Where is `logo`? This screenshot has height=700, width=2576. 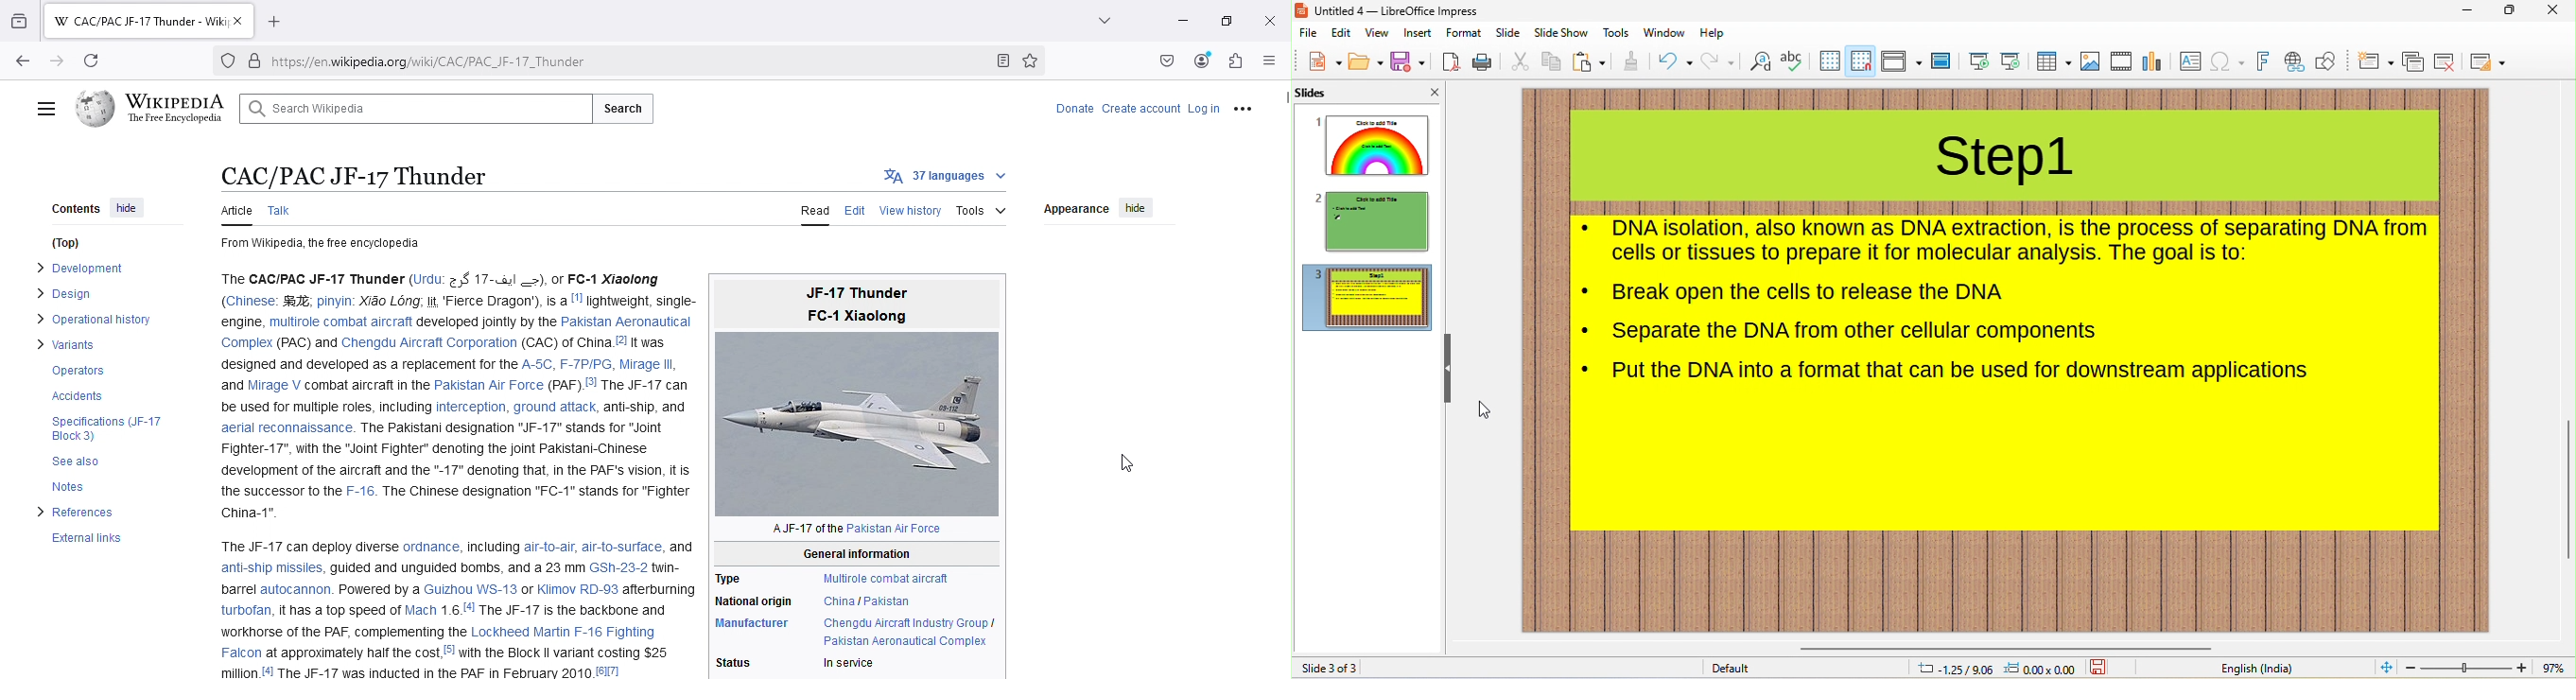
logo is located at coordinates (1302, 10).